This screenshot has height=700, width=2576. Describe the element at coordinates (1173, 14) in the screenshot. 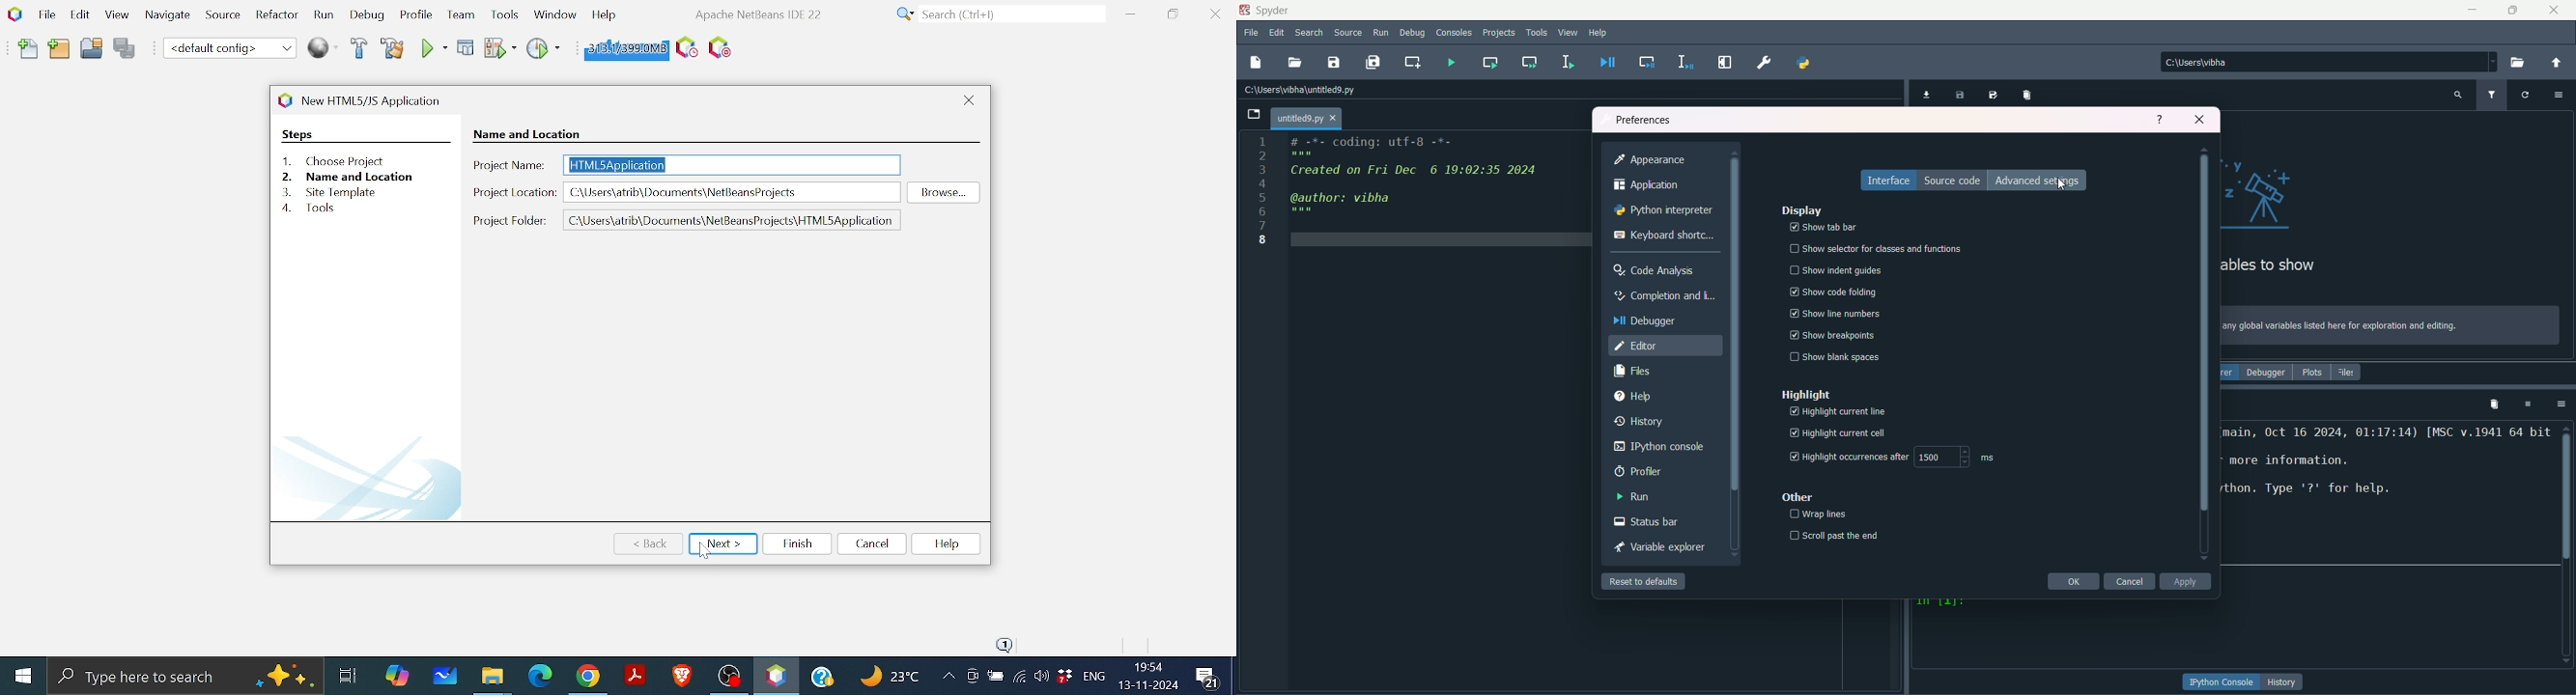

I see `Restore down` at that location.